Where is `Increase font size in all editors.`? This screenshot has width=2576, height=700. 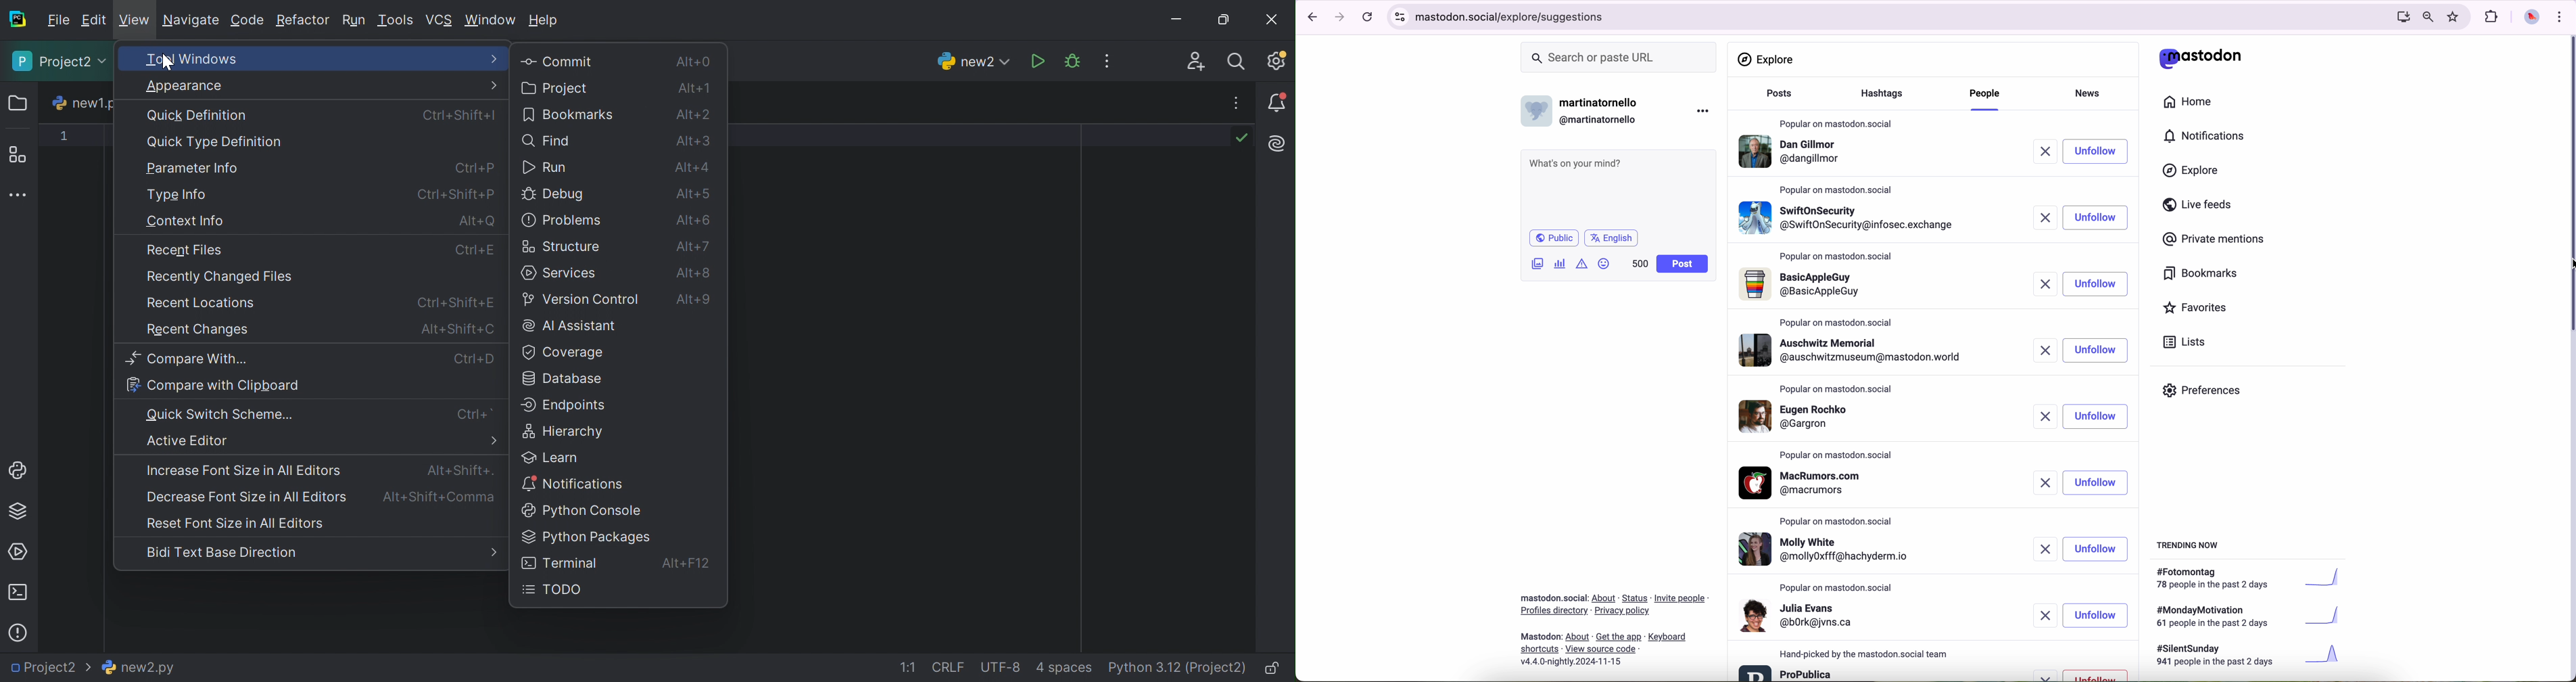
Increase font size in all editors. is located at coordinates (244, 469).